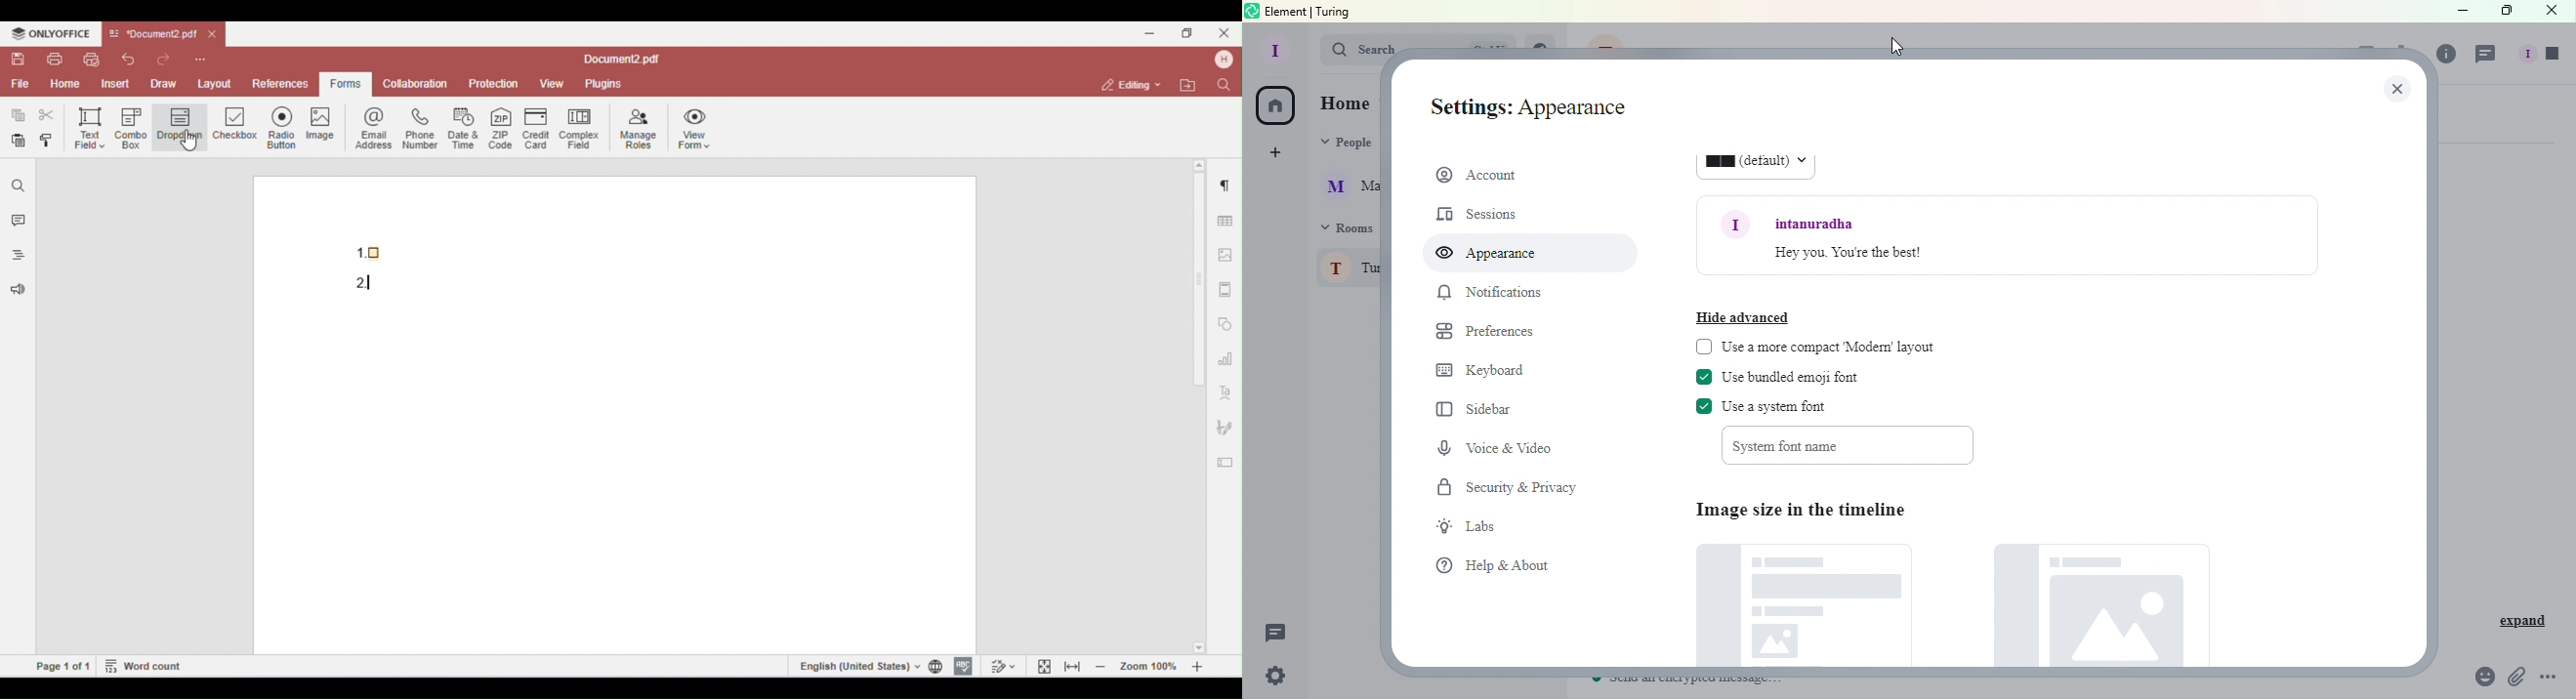 This screenshot has width=2576, height=700. I want to click on Turing, so click(1349, 265).